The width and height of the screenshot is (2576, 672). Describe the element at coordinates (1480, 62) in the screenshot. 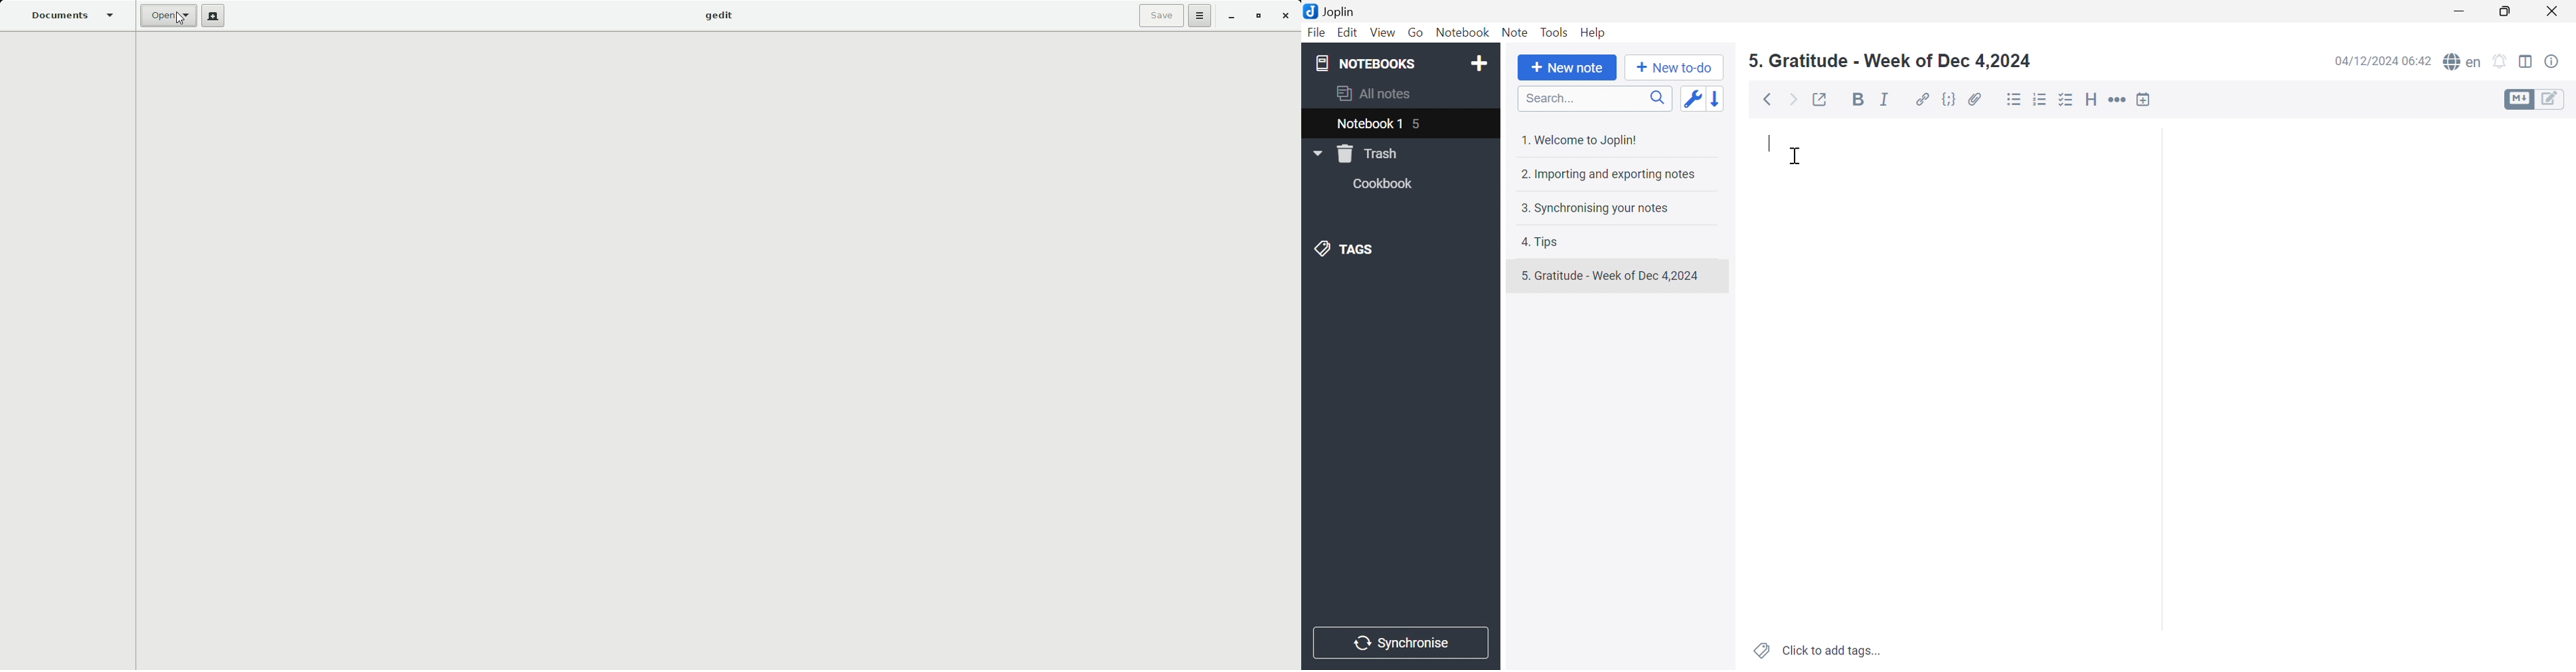

I see `Add notebook` at that location.